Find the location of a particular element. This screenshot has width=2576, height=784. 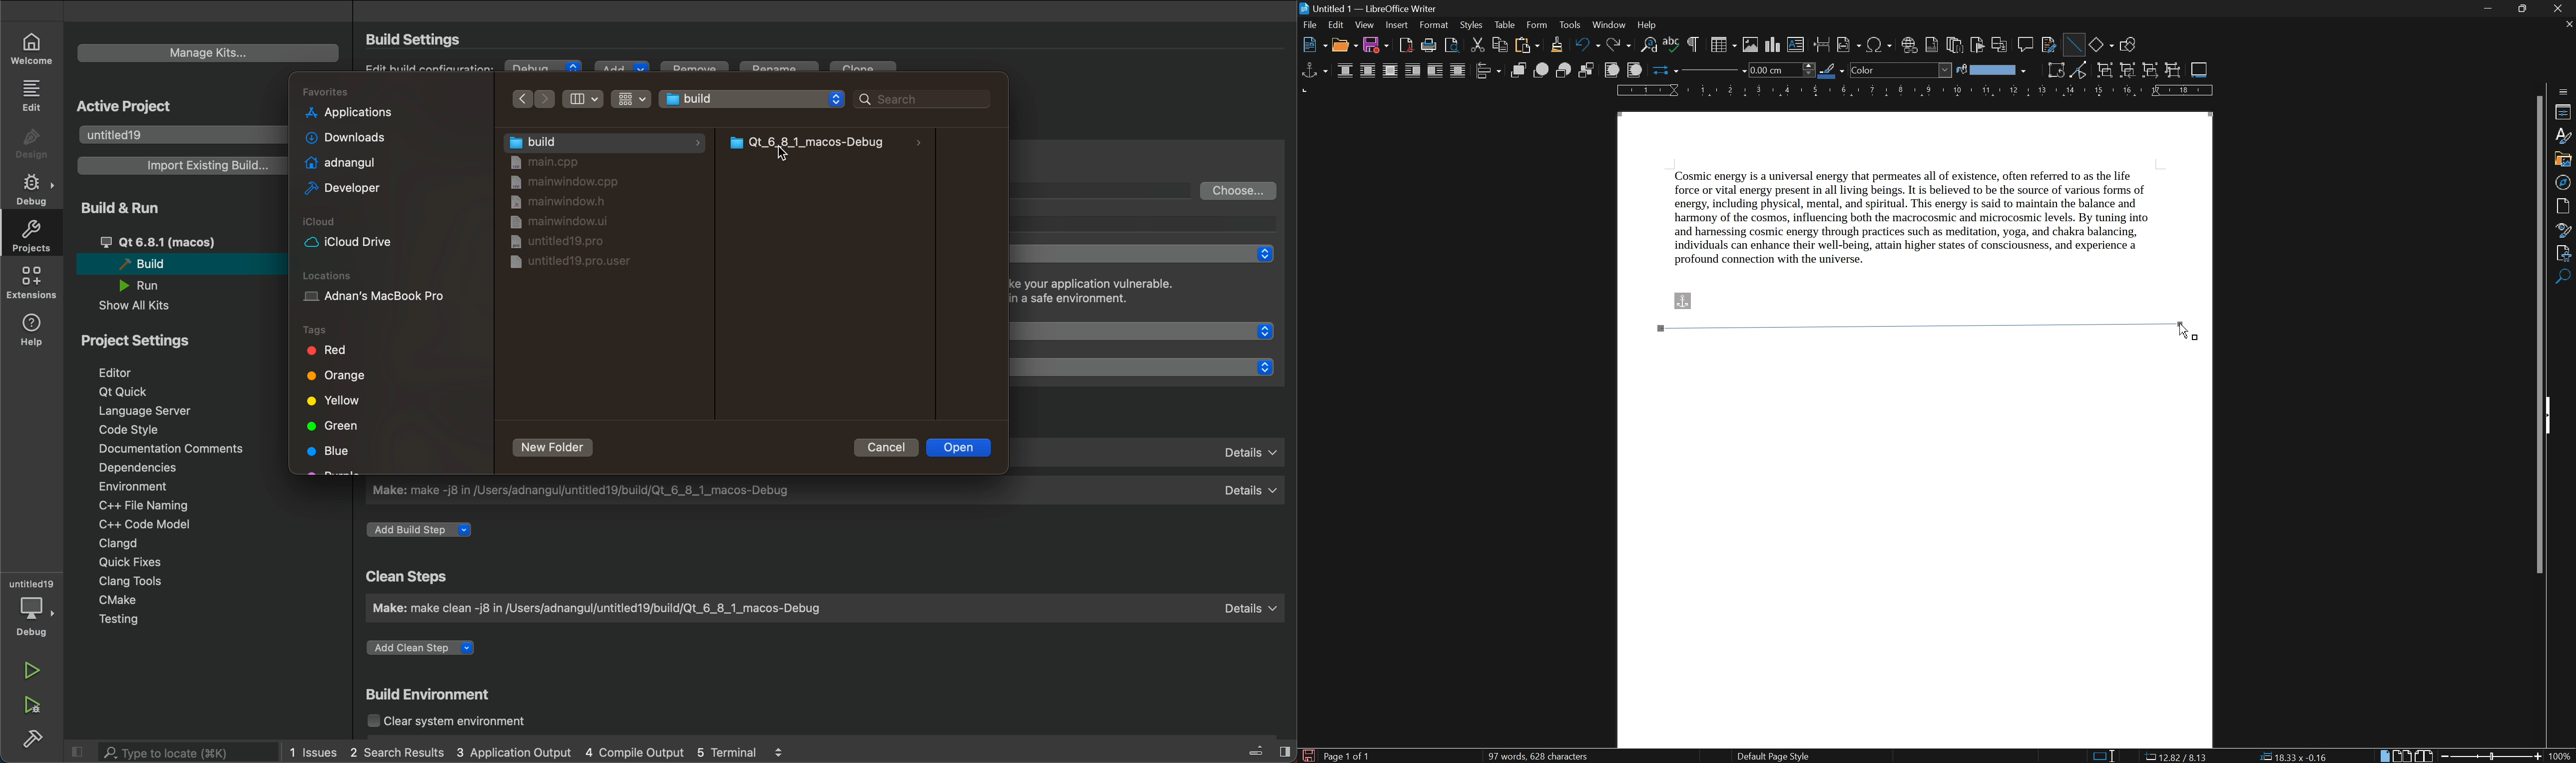

WELCOME is located at coordinates (33, 47).